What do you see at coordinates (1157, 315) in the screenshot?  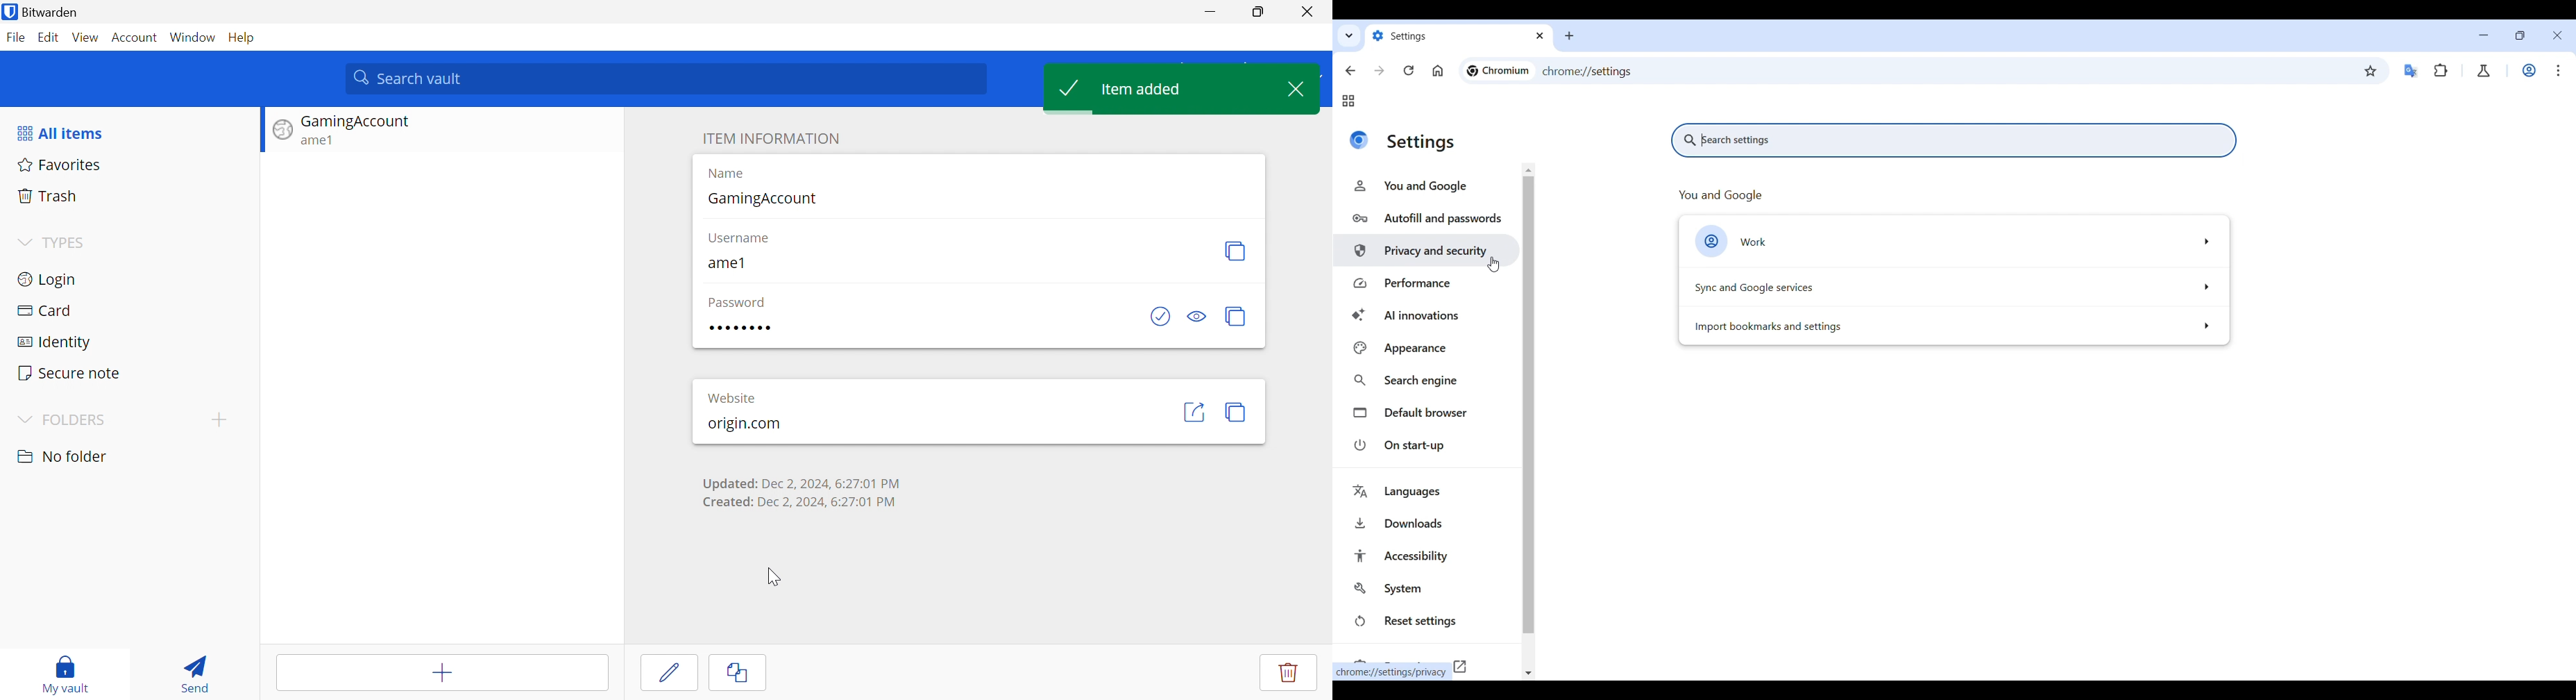 I see `Check is password has been exposed` at bounding box center [1157, 315].